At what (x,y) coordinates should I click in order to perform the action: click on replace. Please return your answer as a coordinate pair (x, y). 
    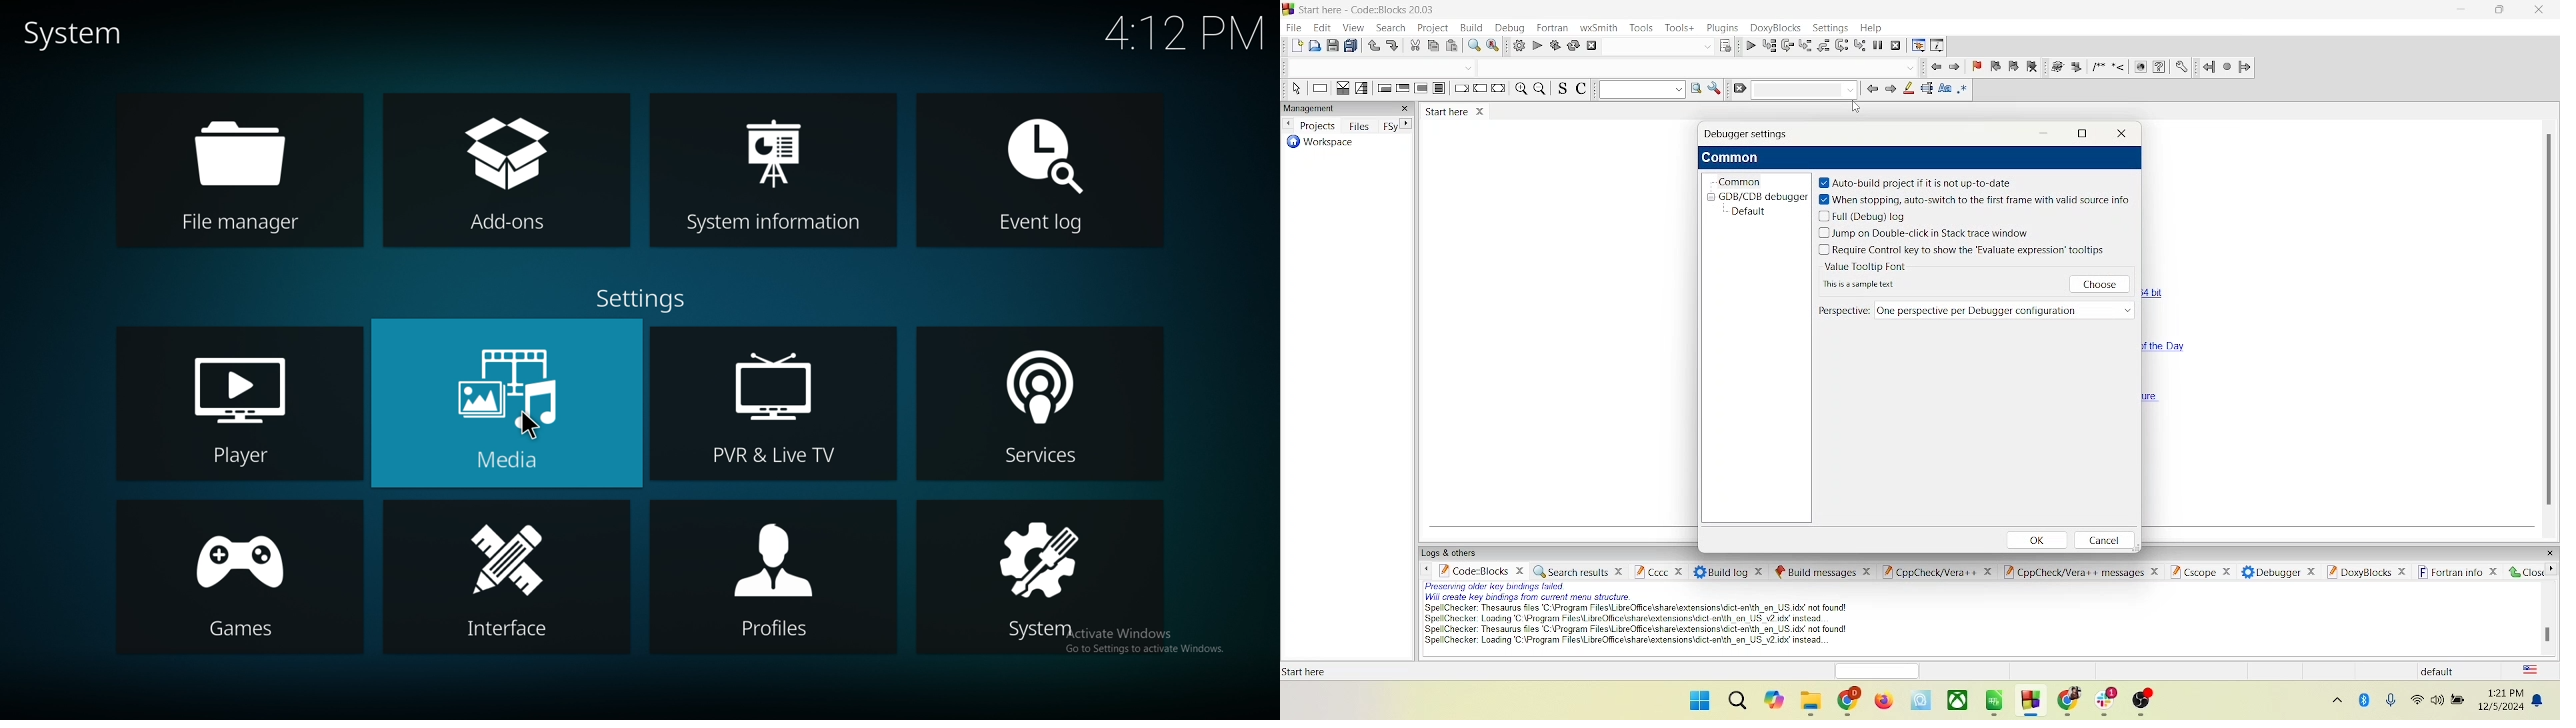
    Looking at the image, I should click on (1492, 45).